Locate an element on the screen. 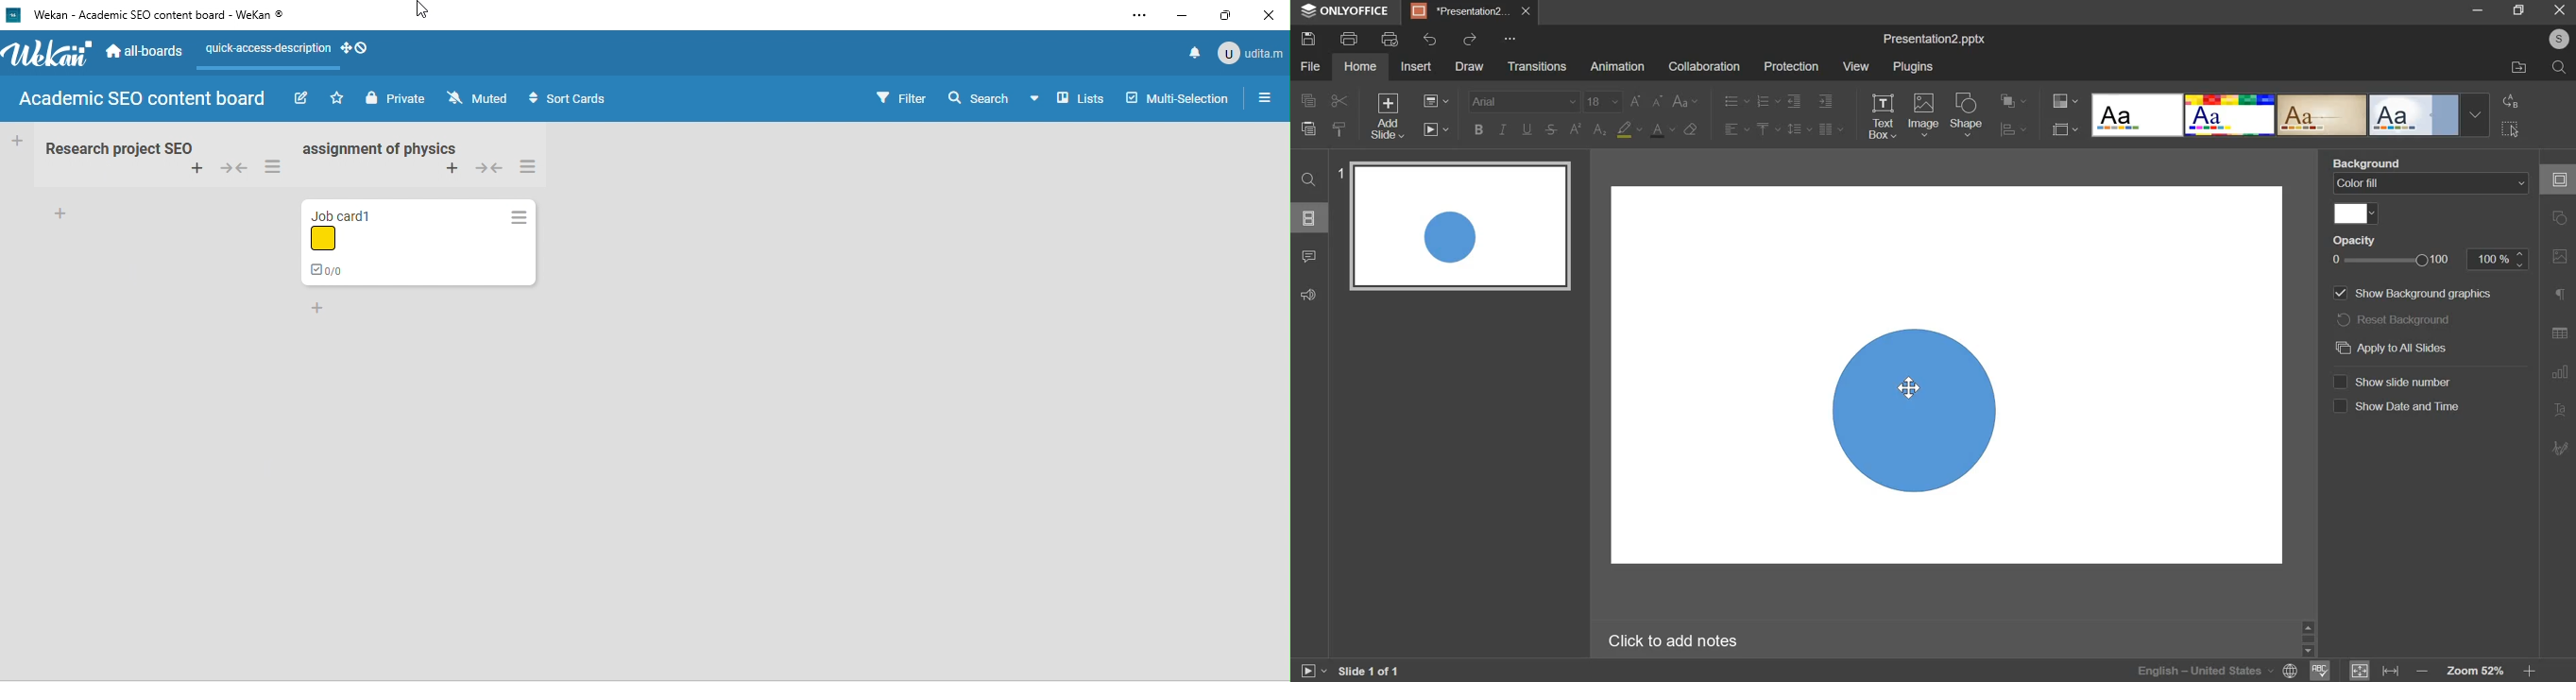  reset background is located at coordinates (2391, 319).